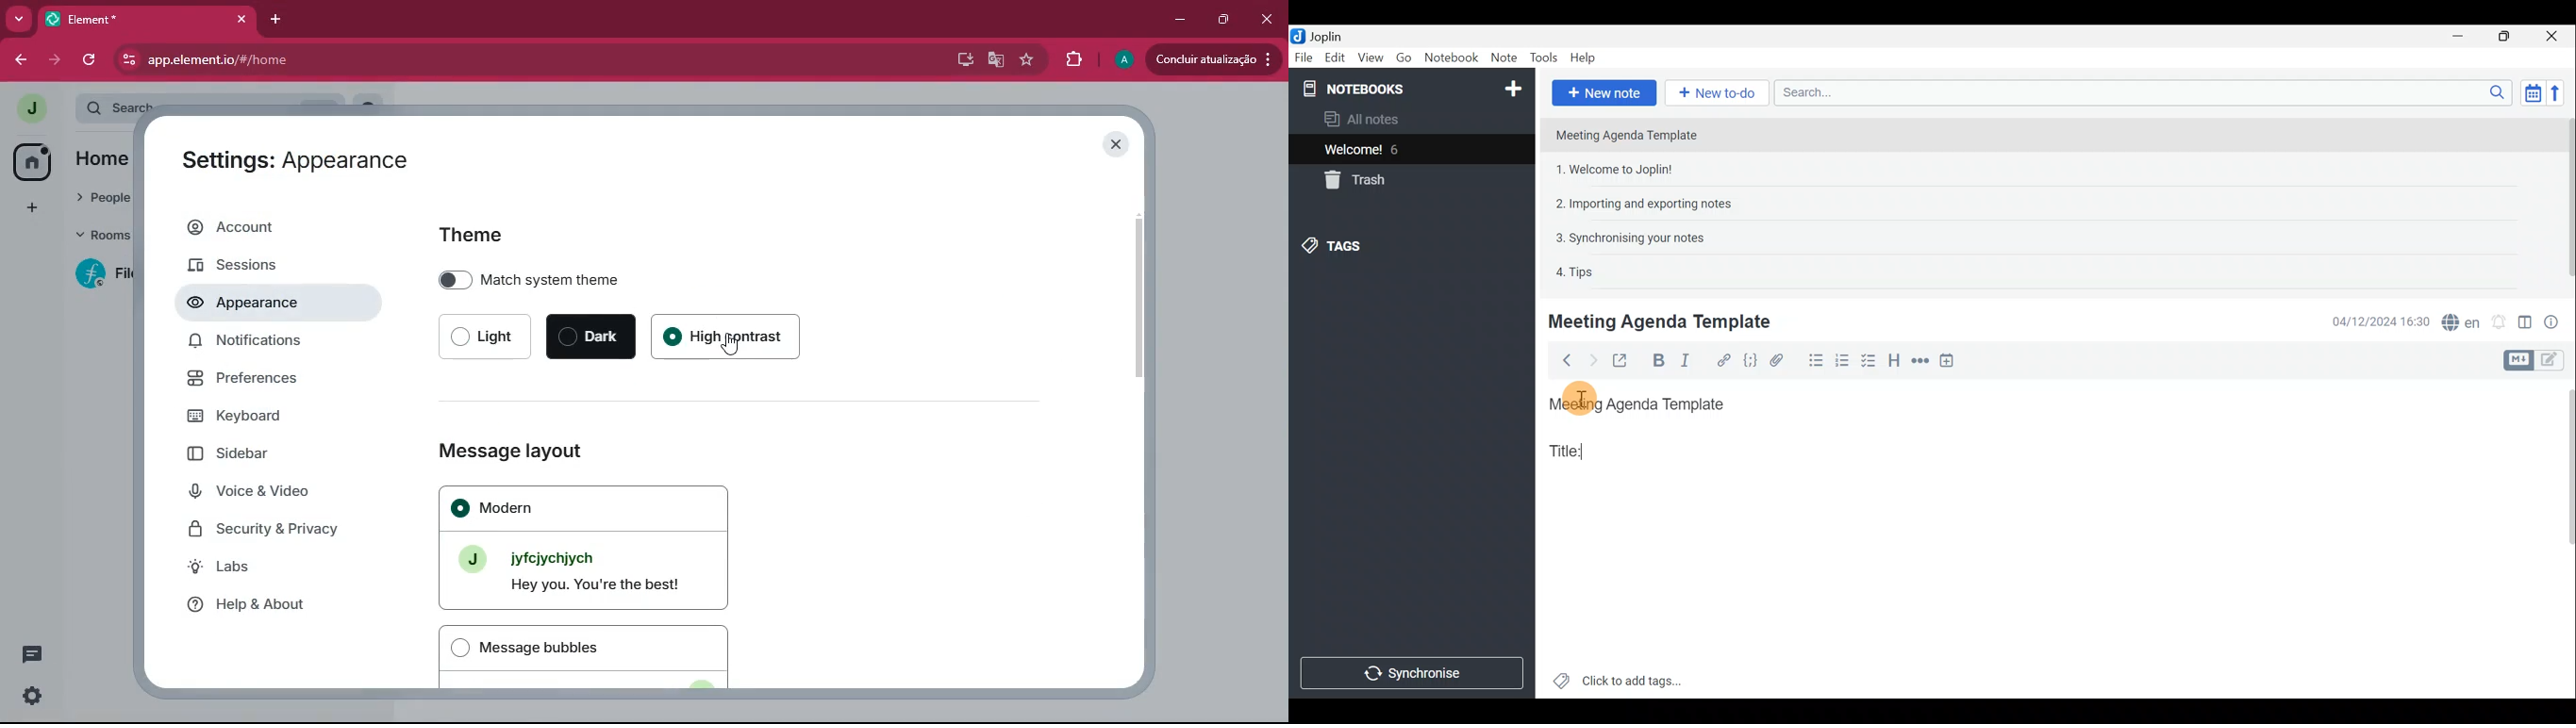 The image size is (2576, 728). Describe the element at coordinates (1368, 59) in the screenshot. I see `View` at that location.